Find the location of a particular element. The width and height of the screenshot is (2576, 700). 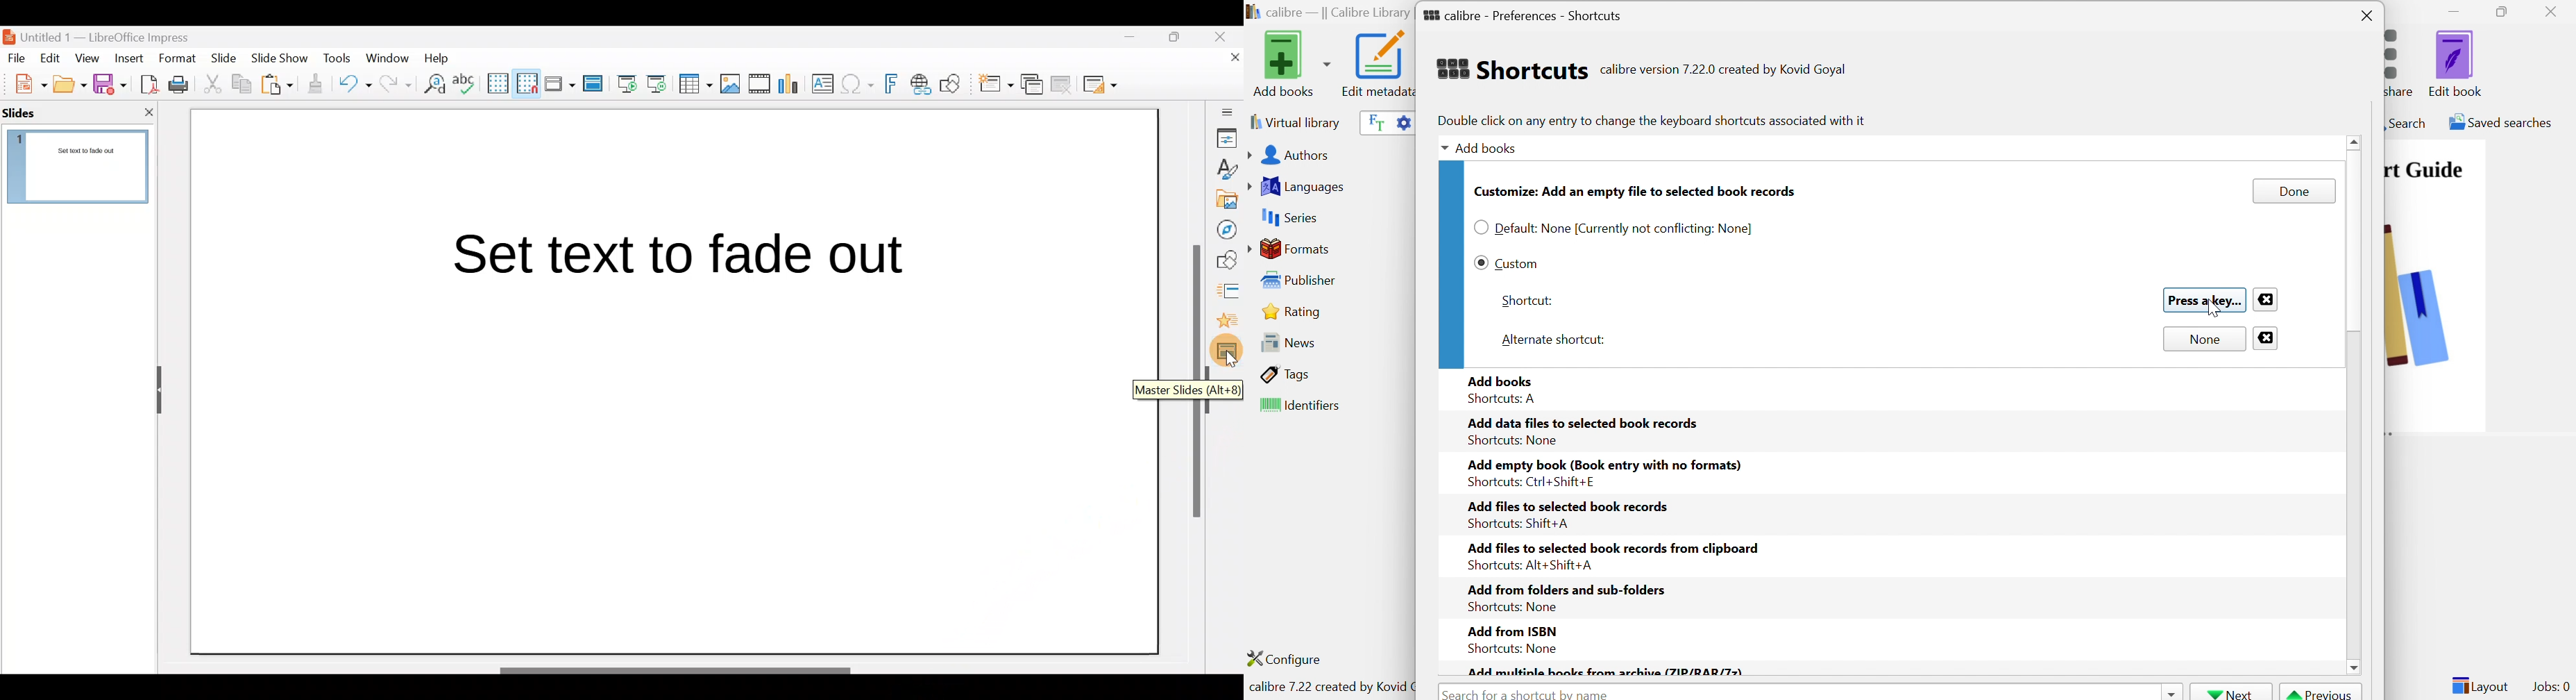

Close is located at coordinates (2264, 298).